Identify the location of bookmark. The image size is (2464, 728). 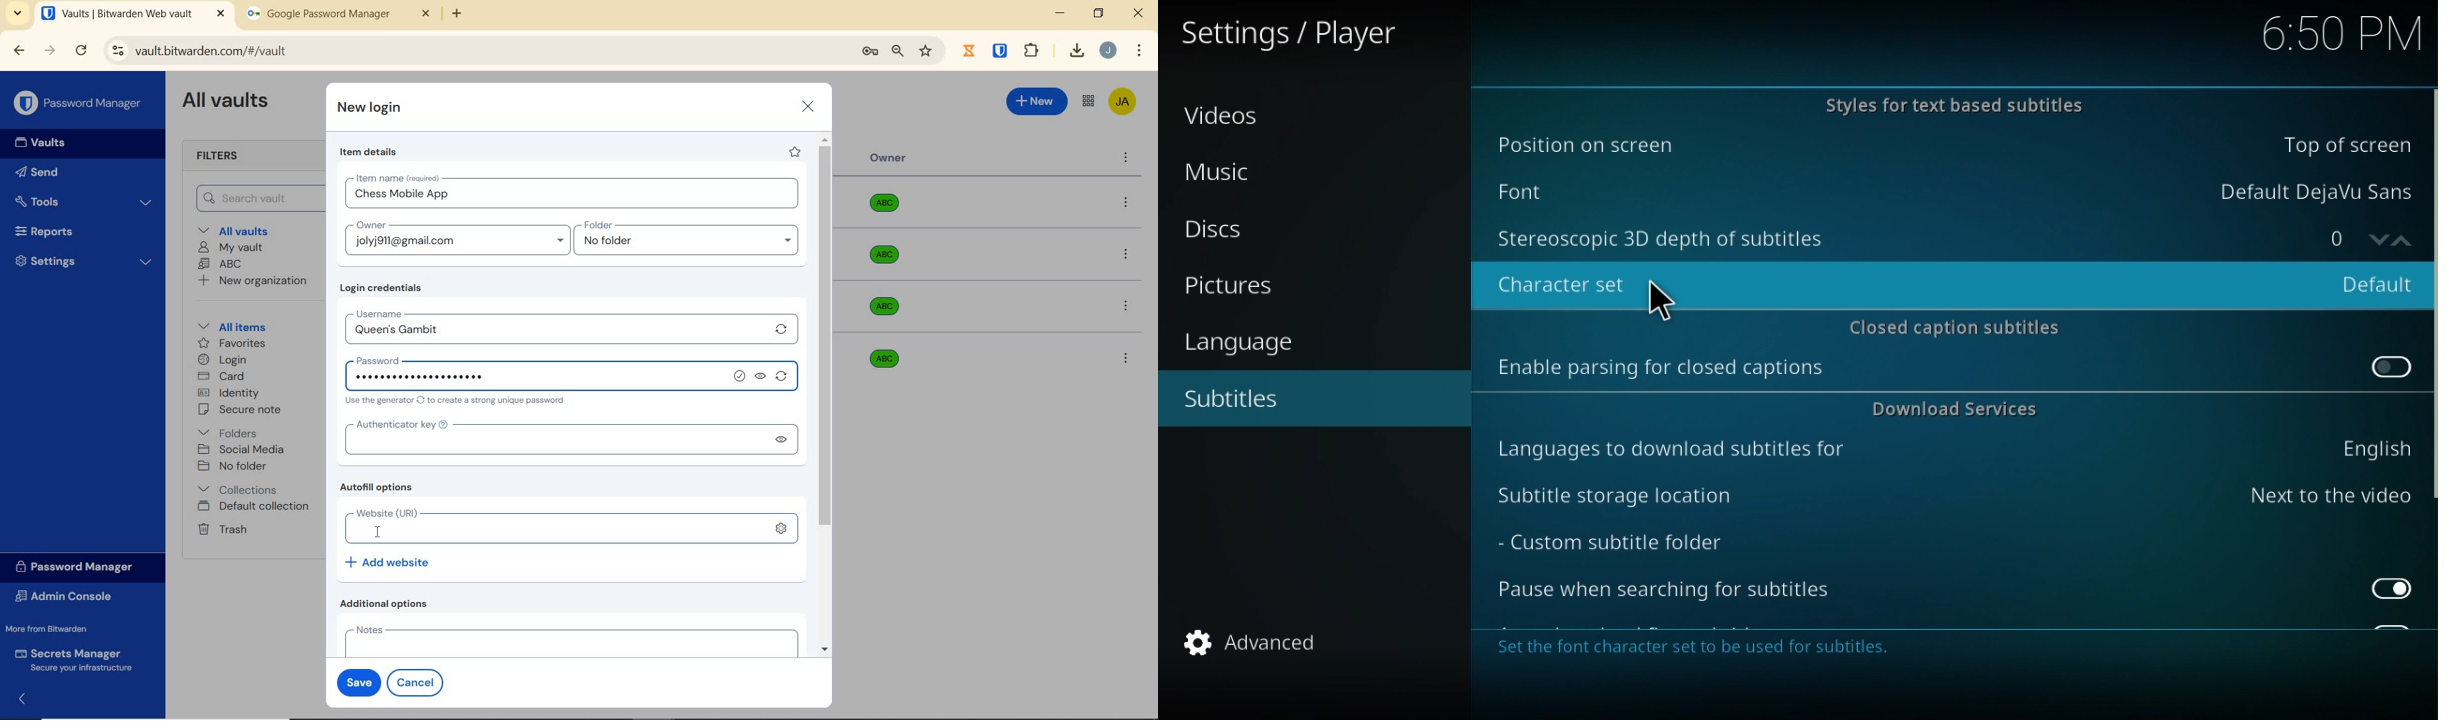
(928, 50).